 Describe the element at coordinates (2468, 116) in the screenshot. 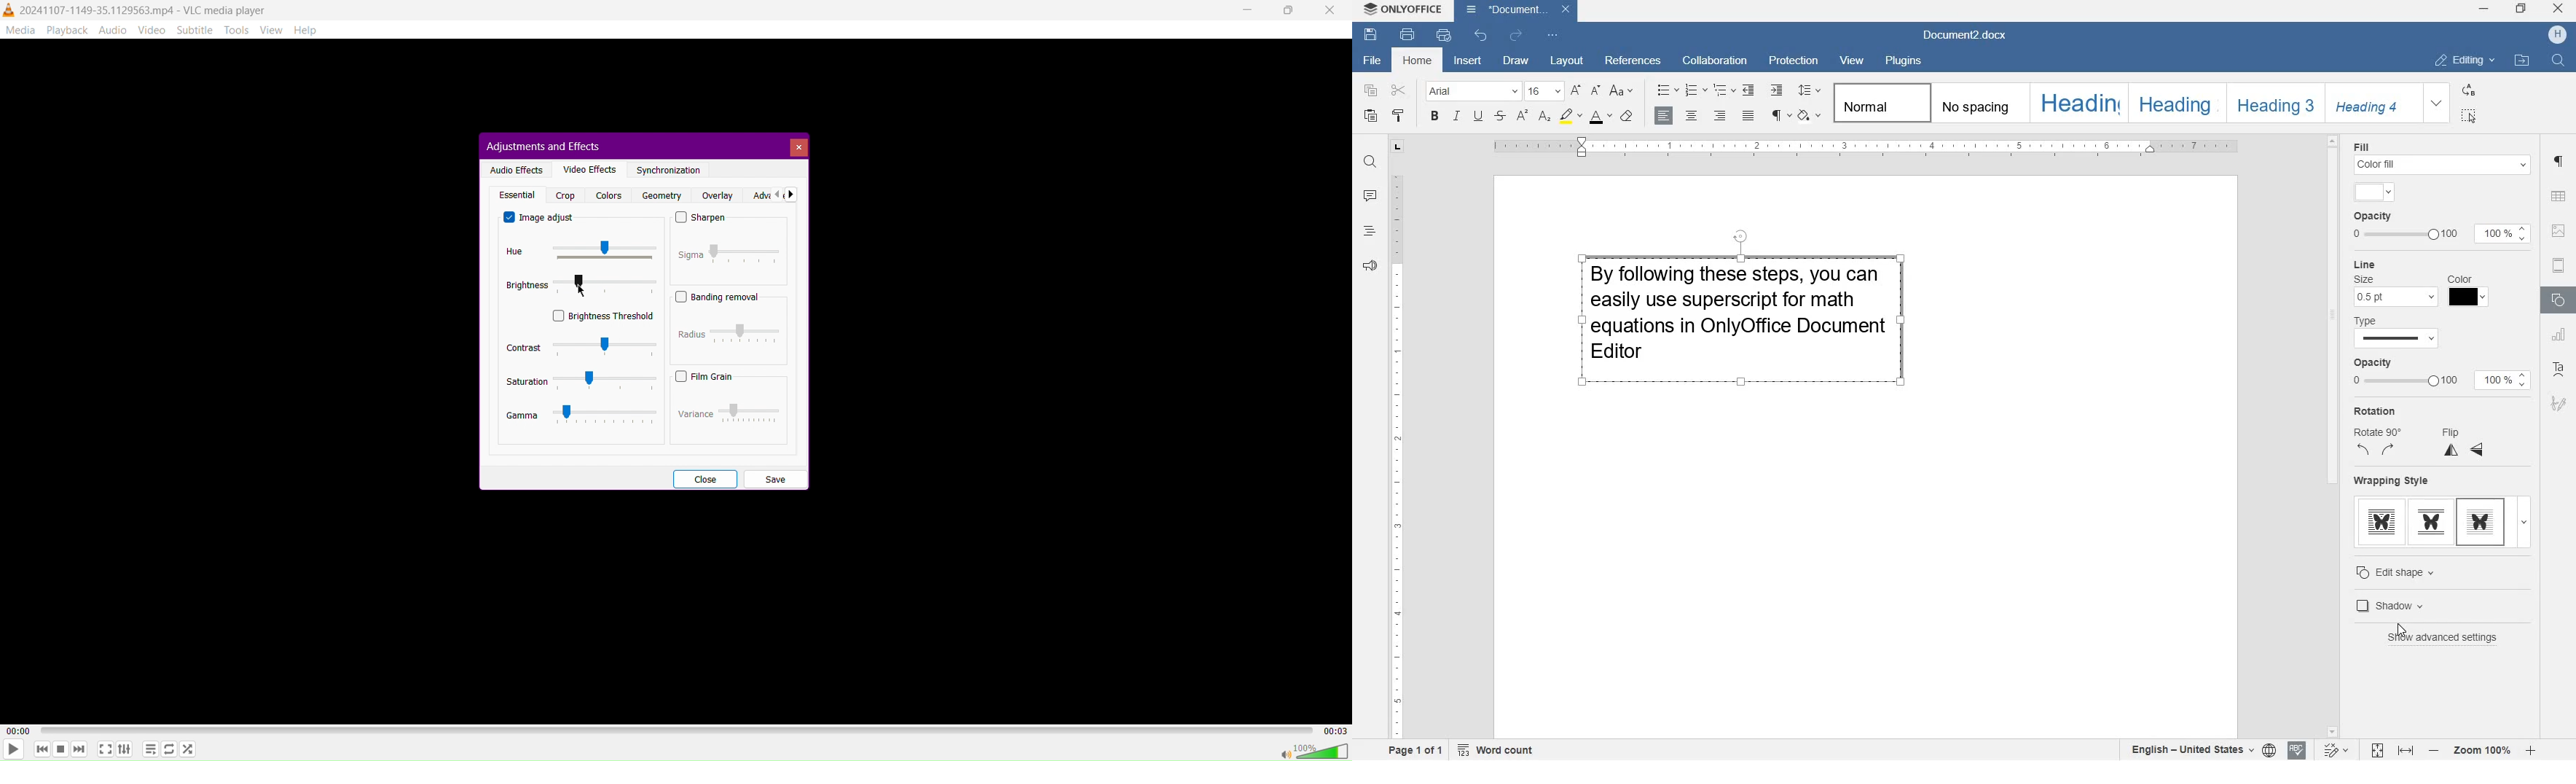

I see `SELECT ALL` at that location.